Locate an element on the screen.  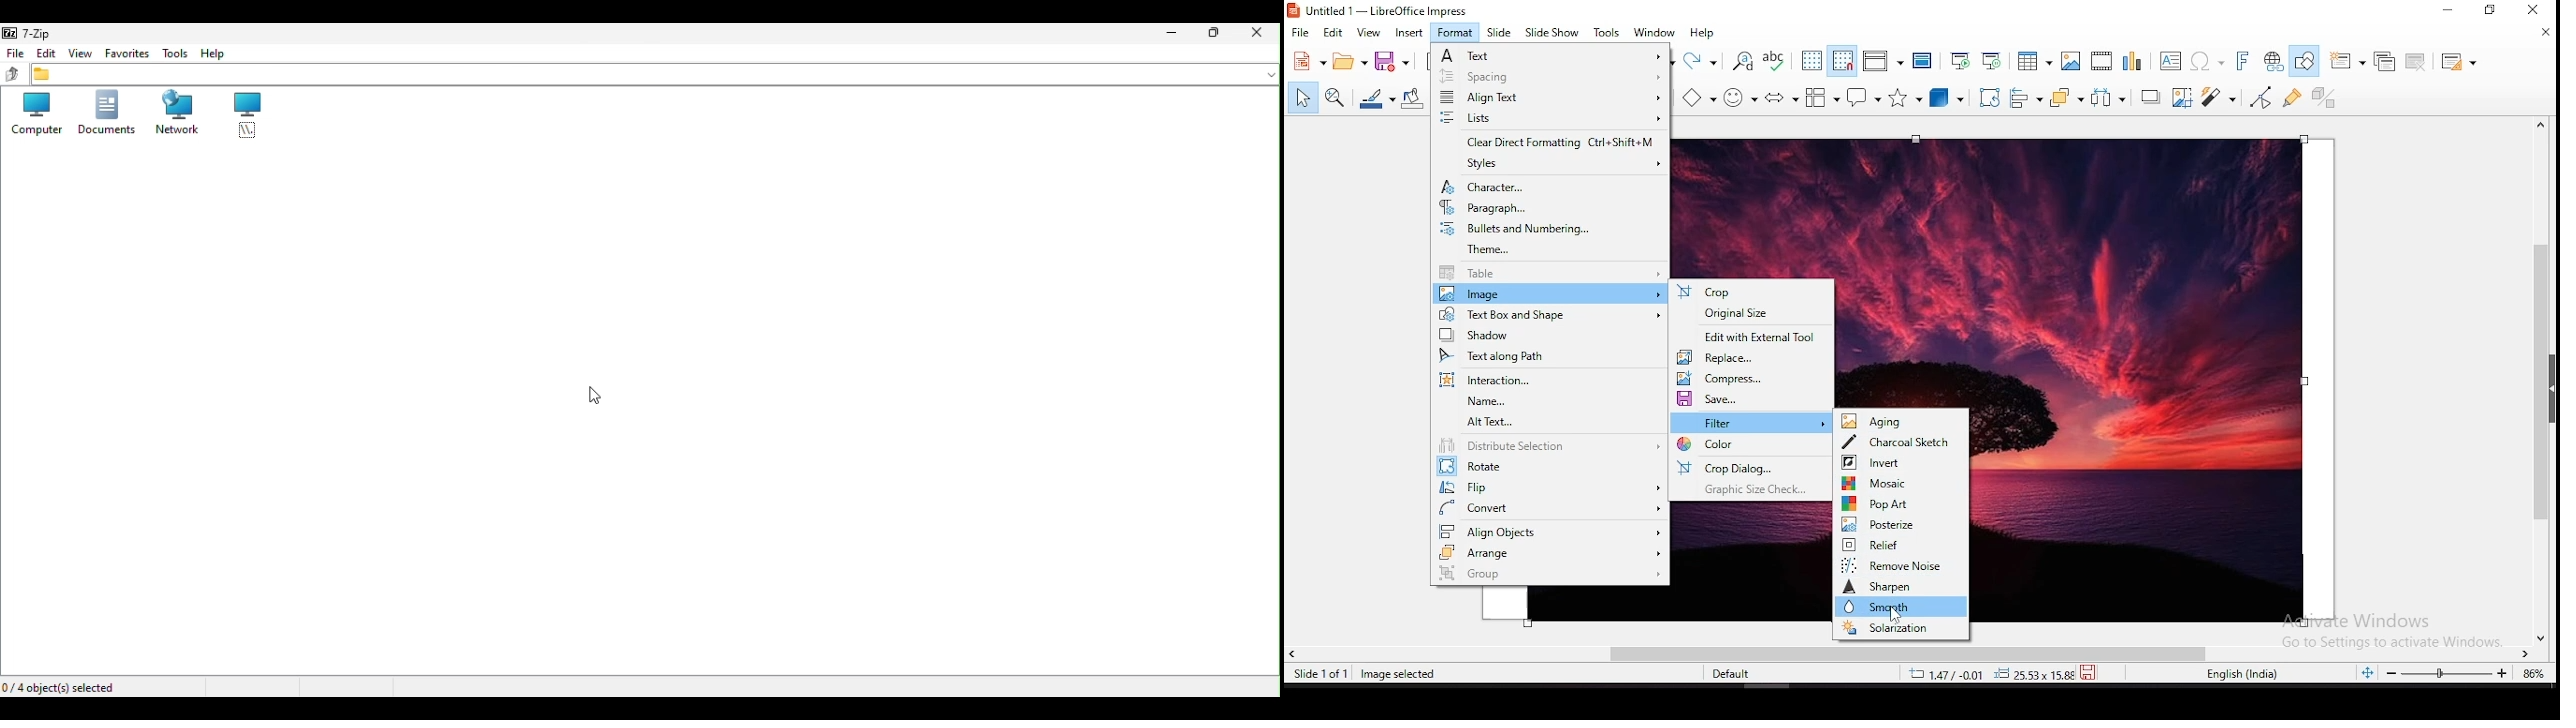
original size is located at coordinates (1755, 316).